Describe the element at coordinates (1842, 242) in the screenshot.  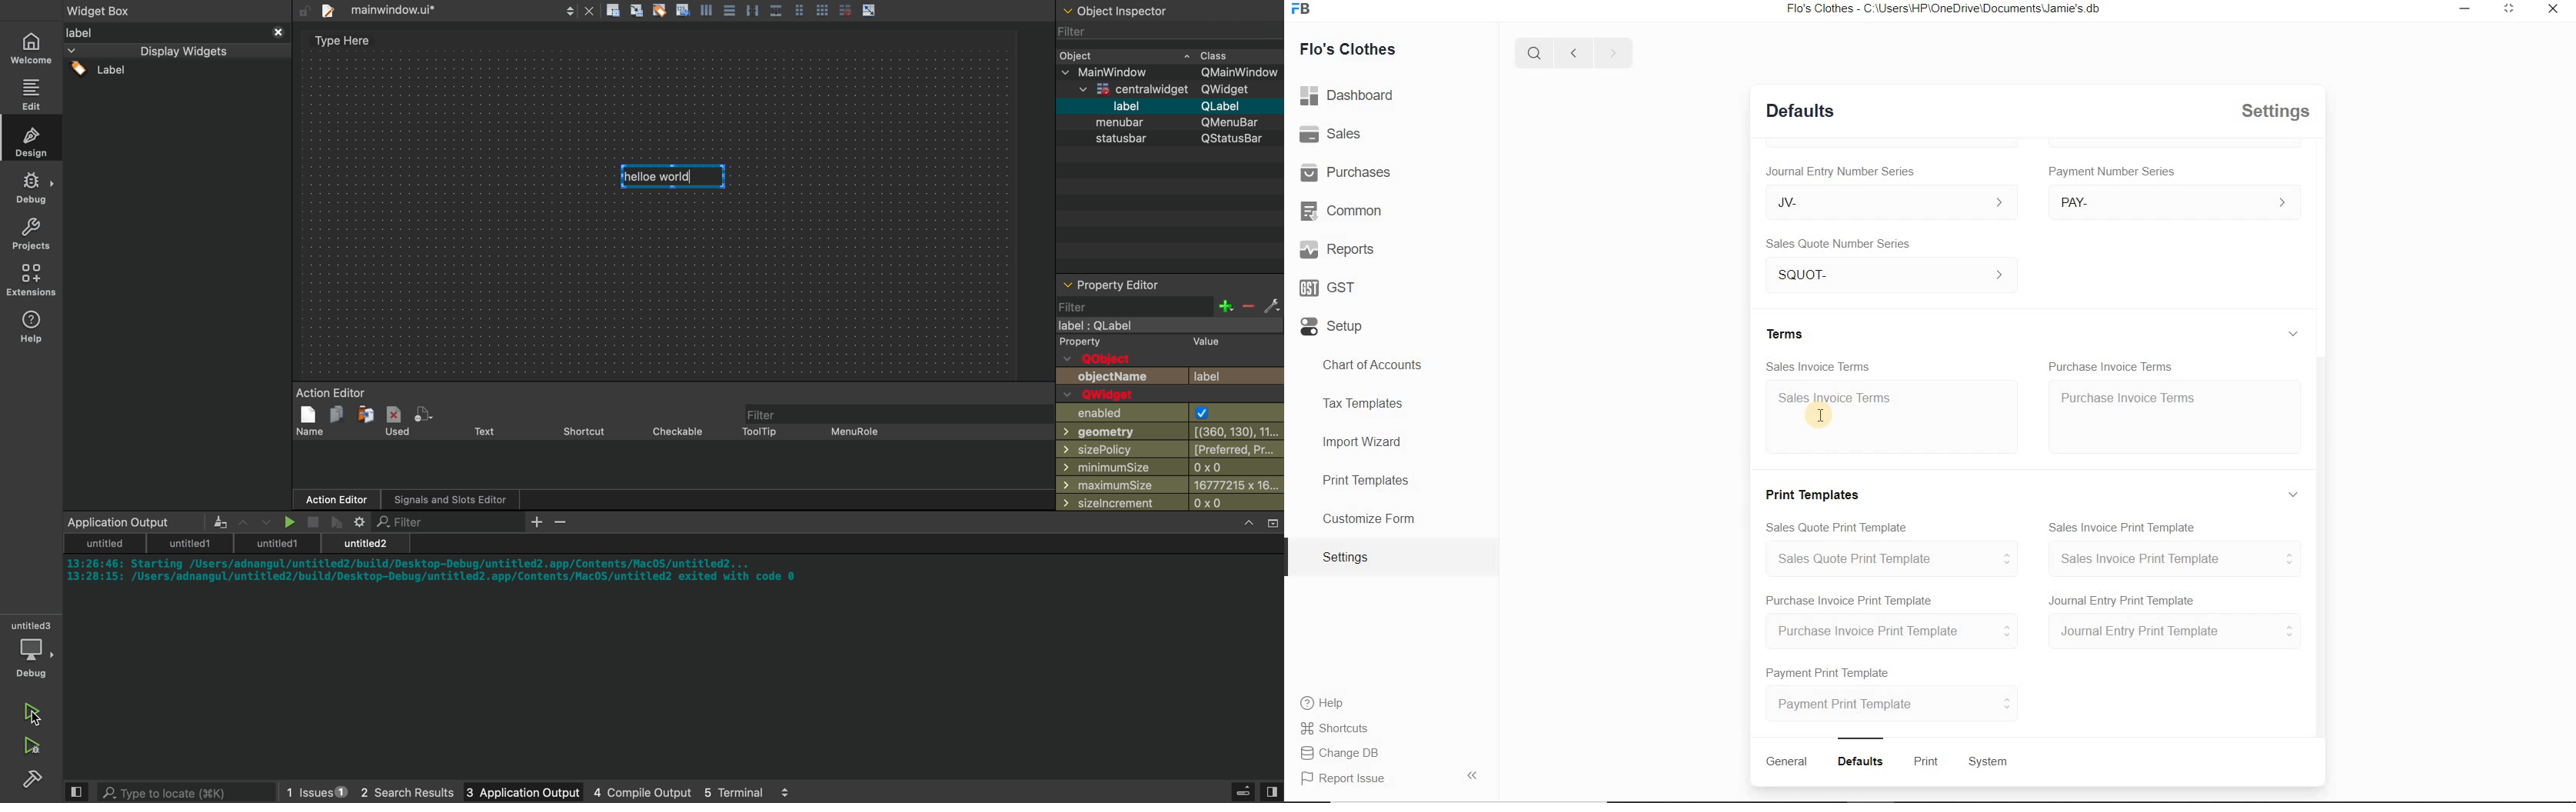
I see `Sales Quote Number Series` at that location.